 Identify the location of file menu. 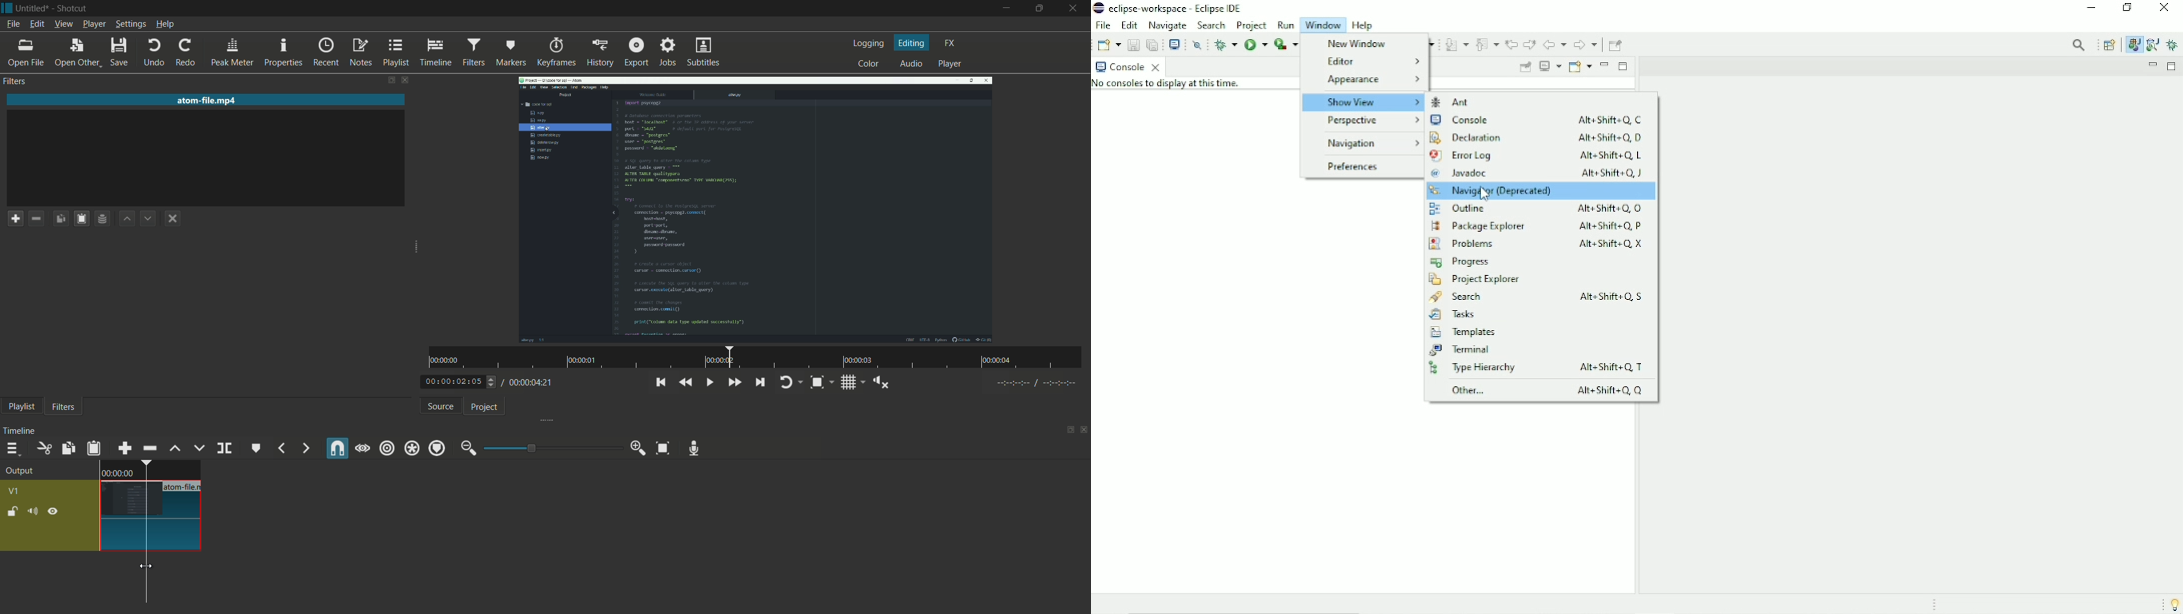
(14, 24).